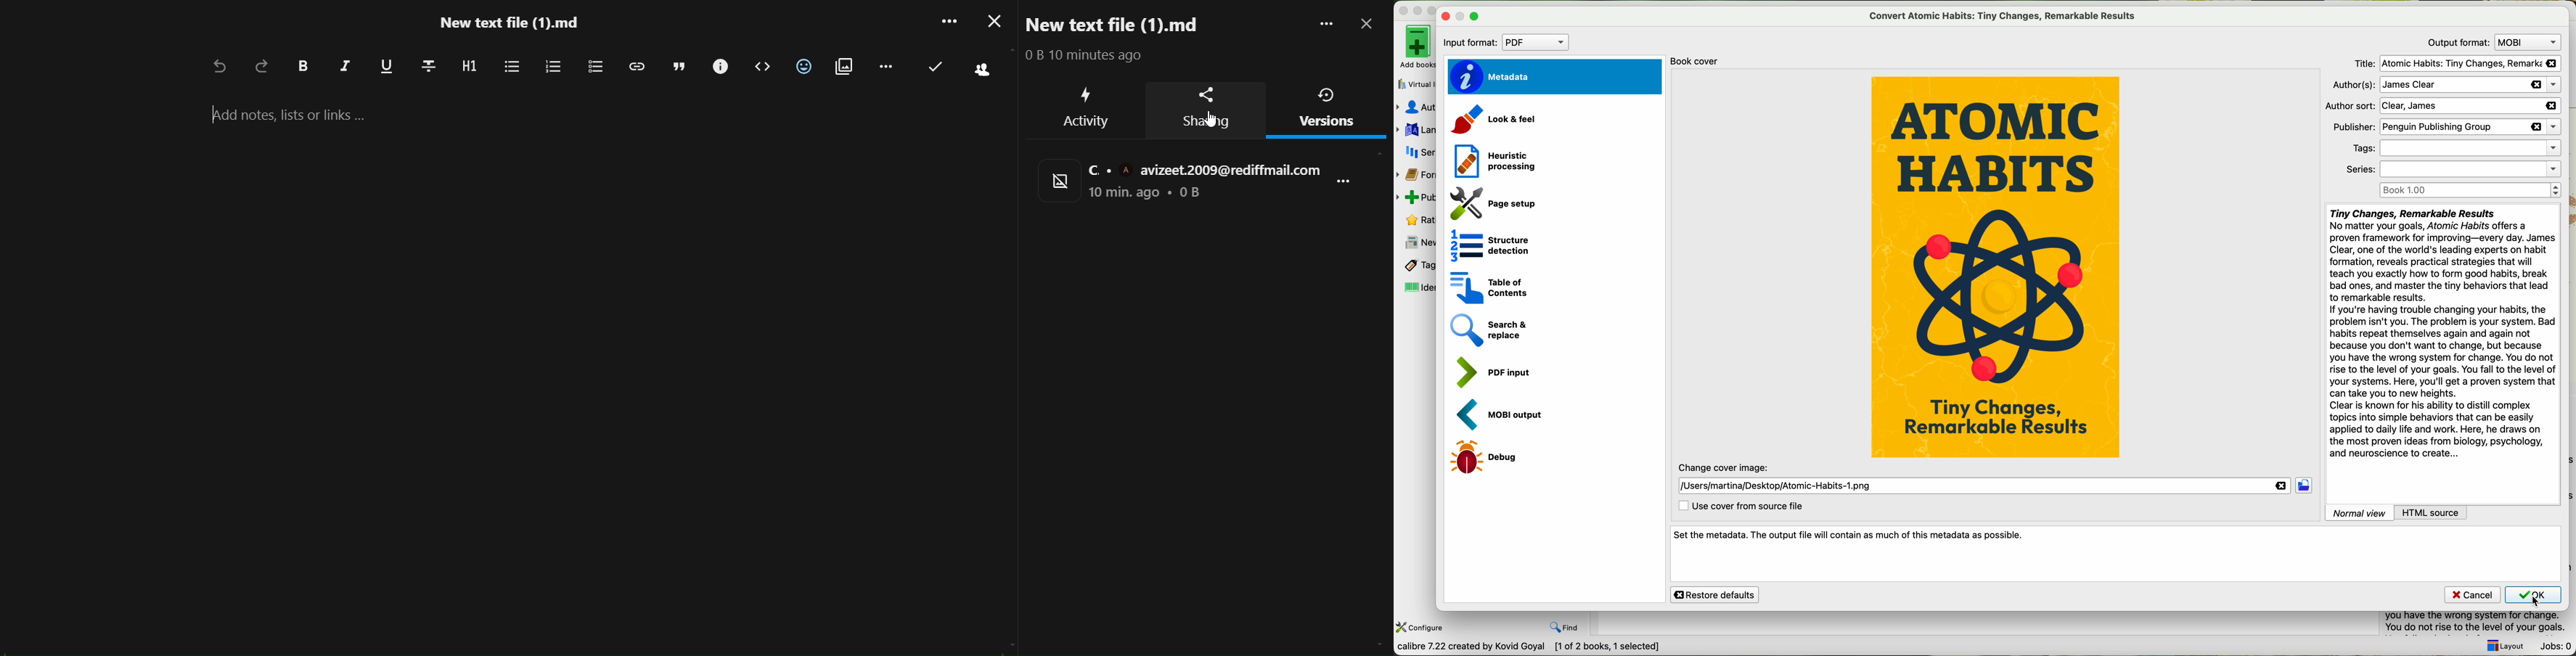 The width and height of the screenshot is (2576, 672). What do you see at coordinates (1213, 120) in the screenshot?
I see `cursor` at bounding box center [1213, 120].